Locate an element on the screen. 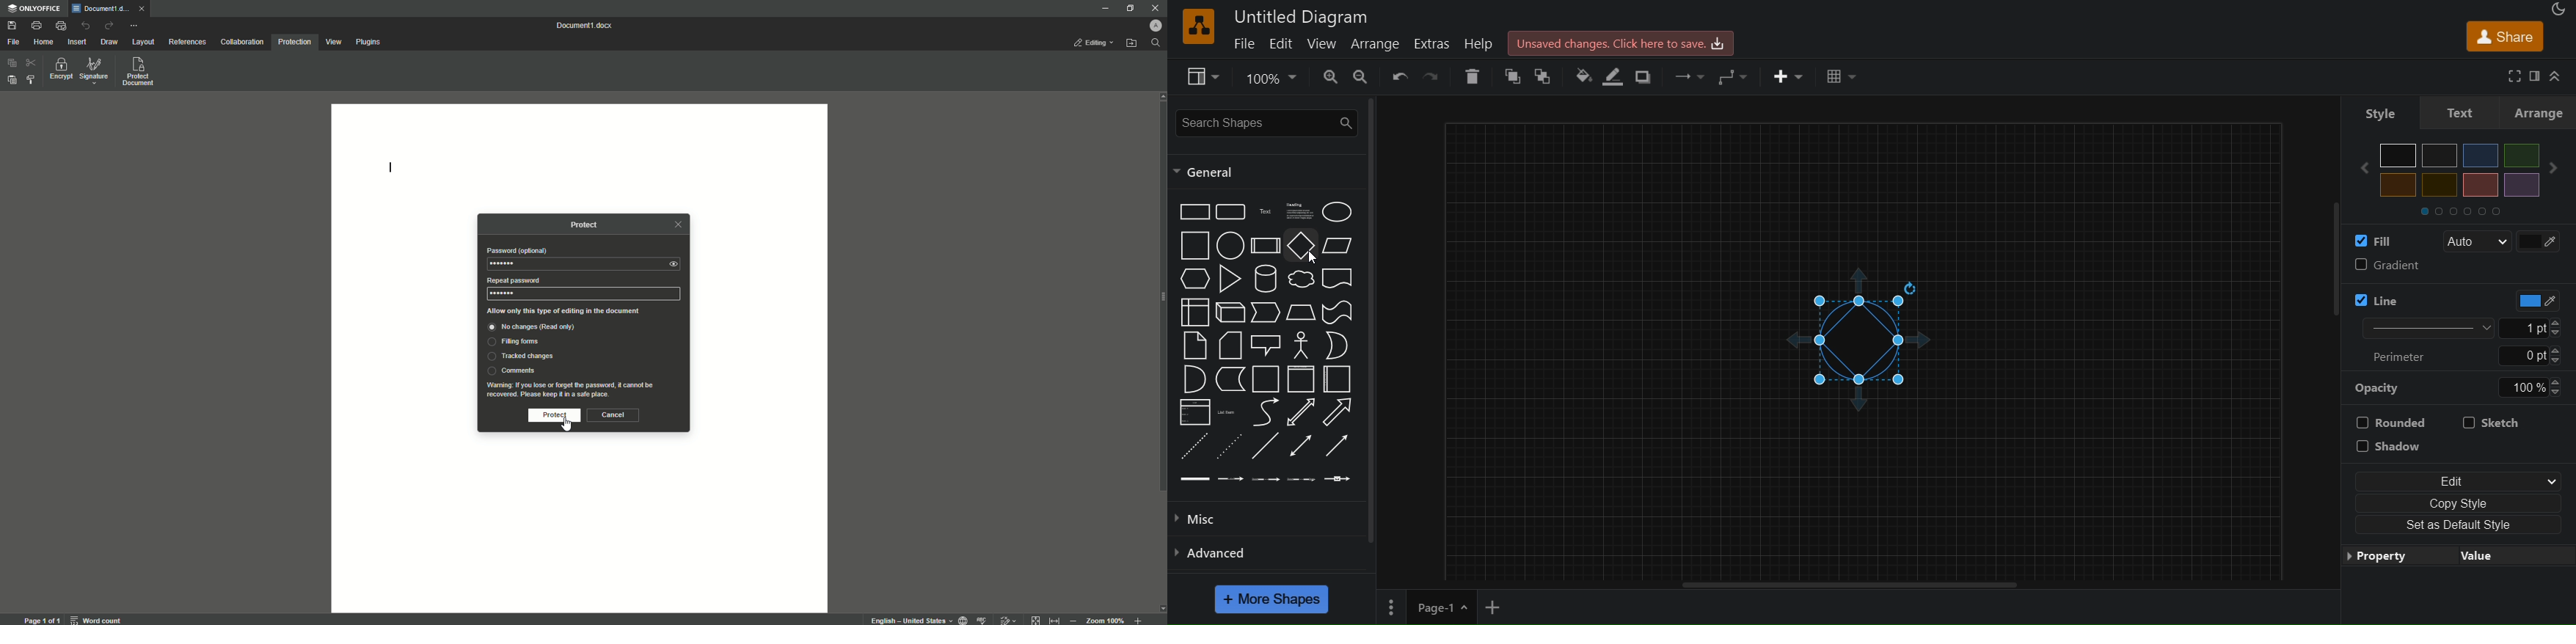 The image size is (2576, 644). Editing is located at coordinates (1093, 44).